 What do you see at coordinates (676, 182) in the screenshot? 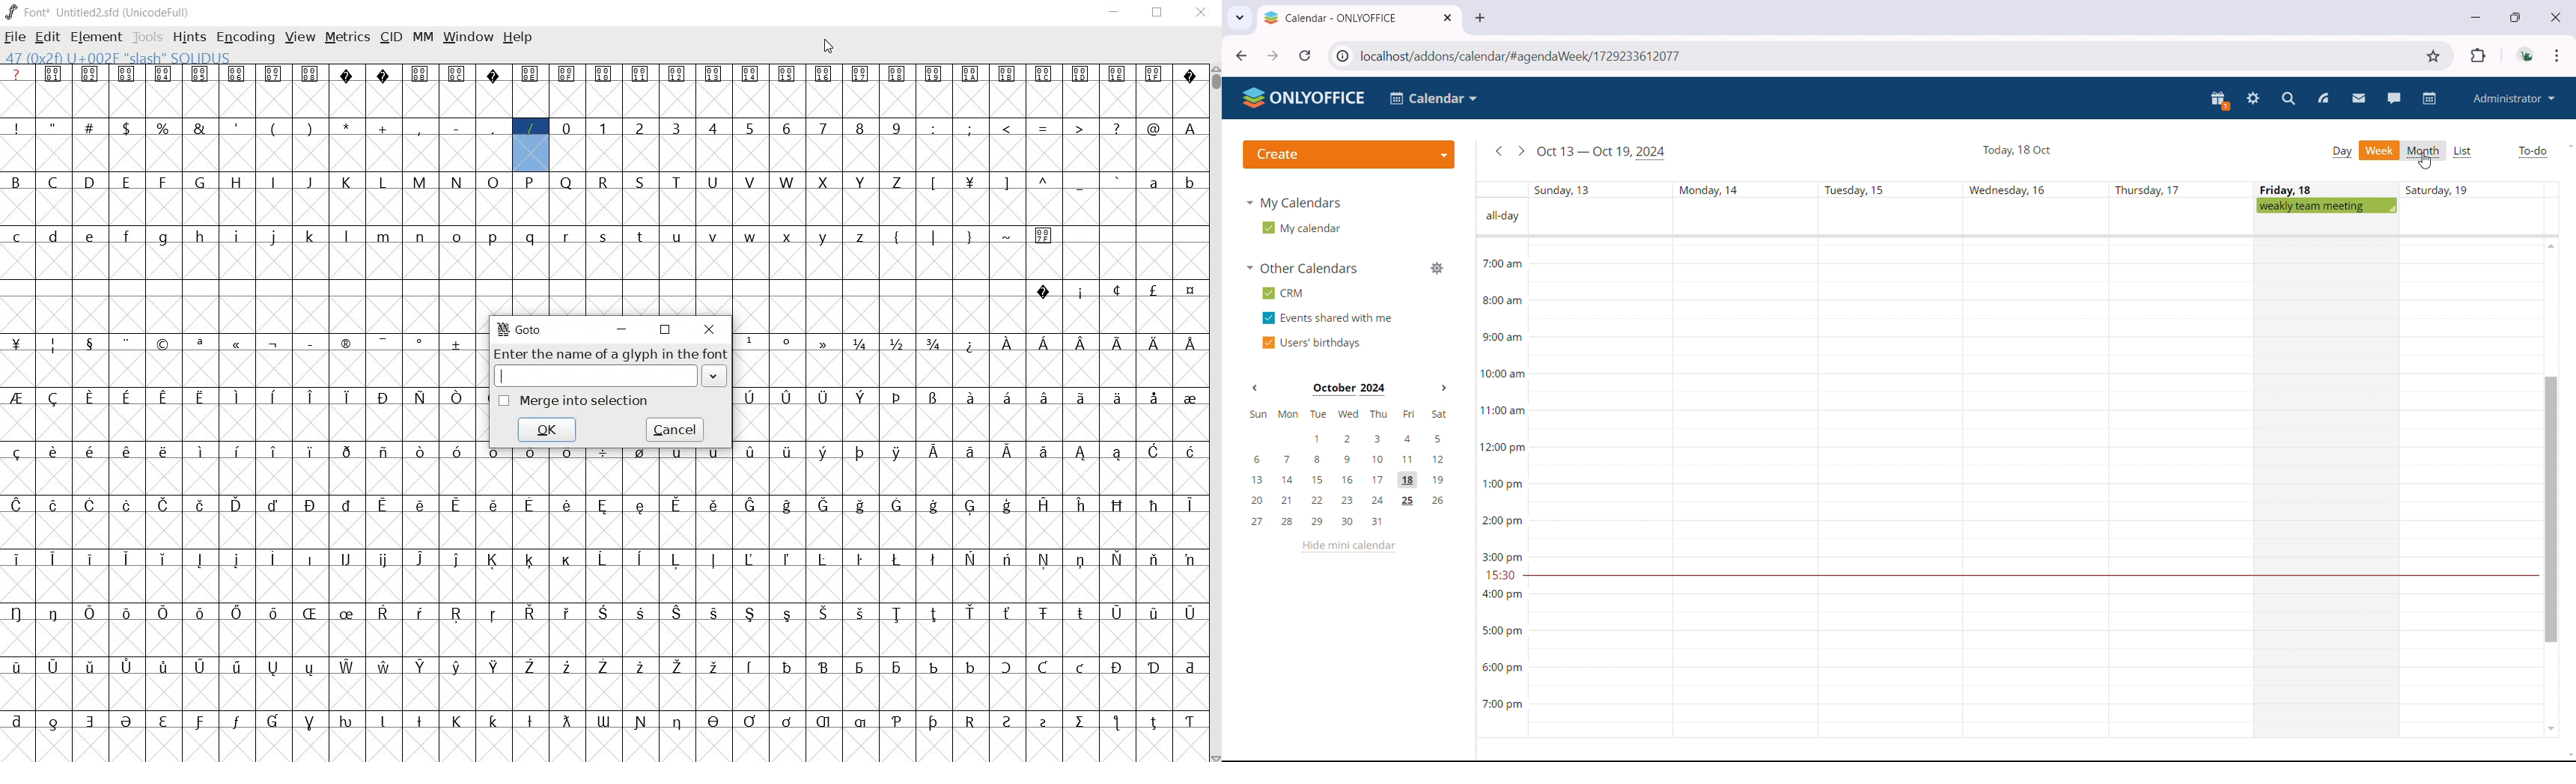
I see `glyph` at bounding box center [676, 182].